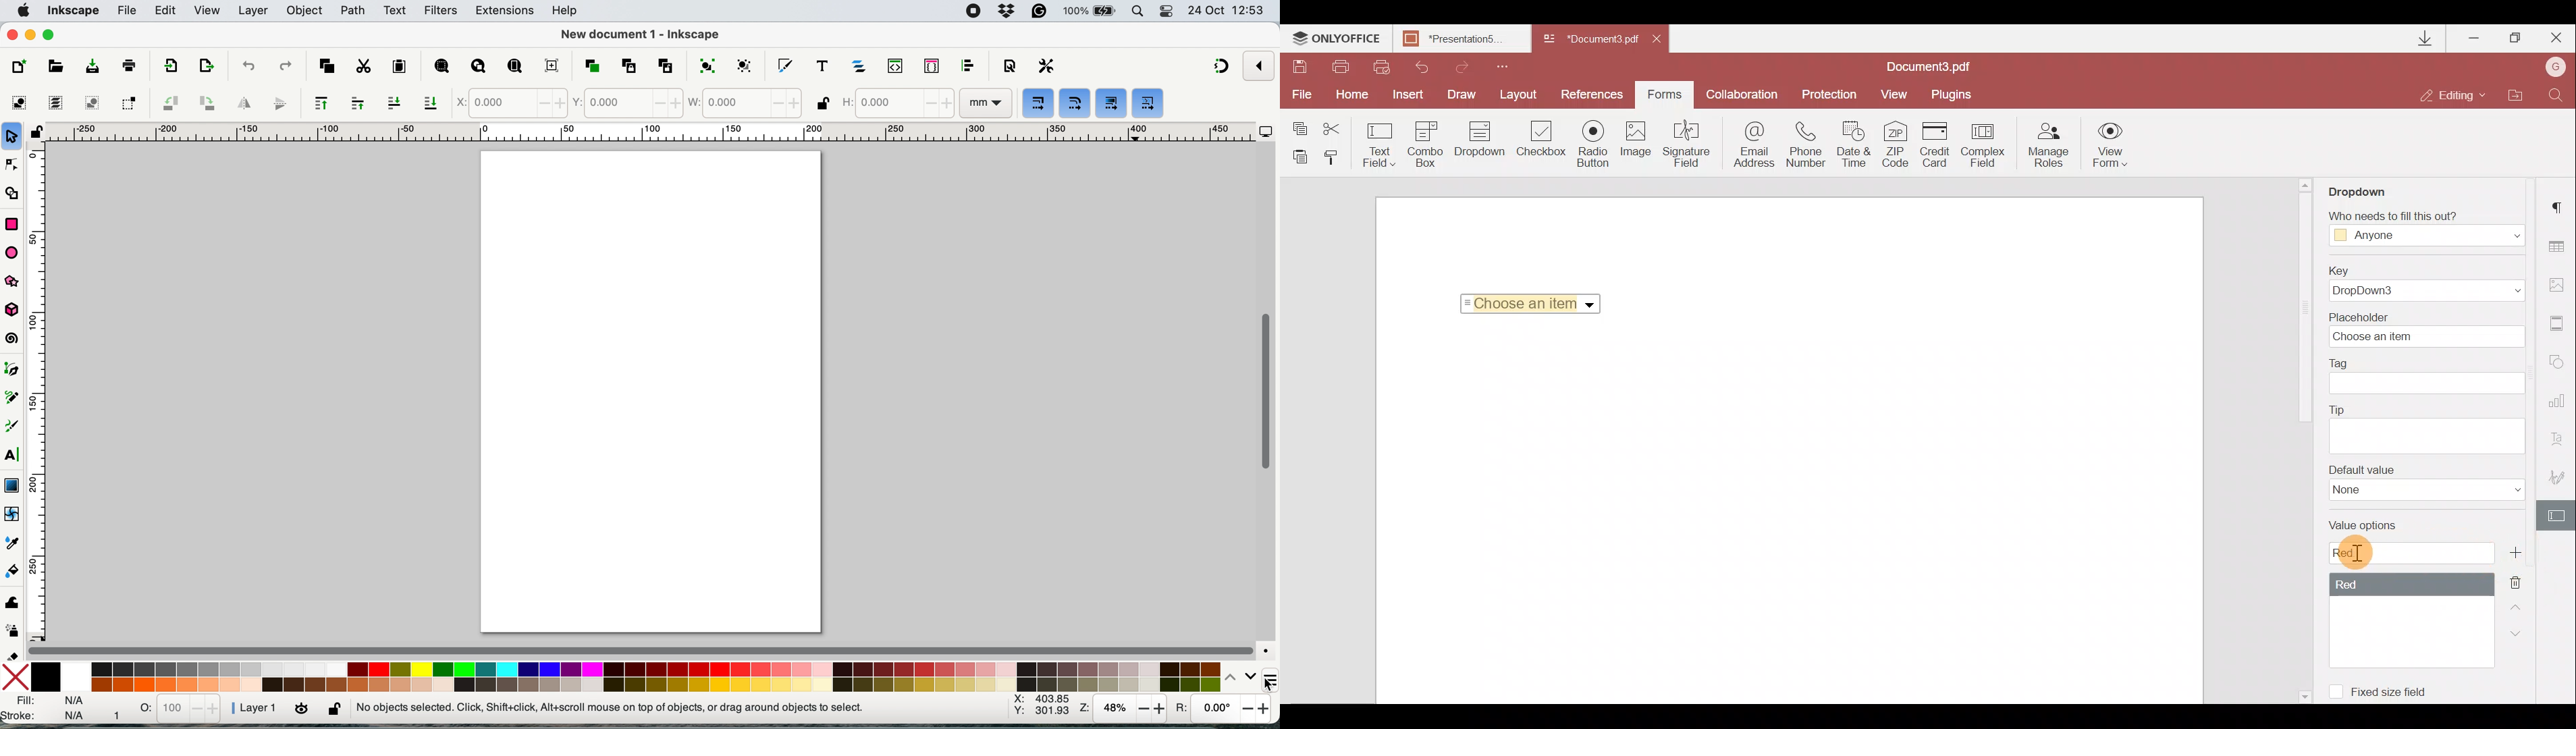 This screenshot has height=756, width=2576. Describe the element at coordinates (2556, 473) in the screenshot. I see `Signature settings` at that location.